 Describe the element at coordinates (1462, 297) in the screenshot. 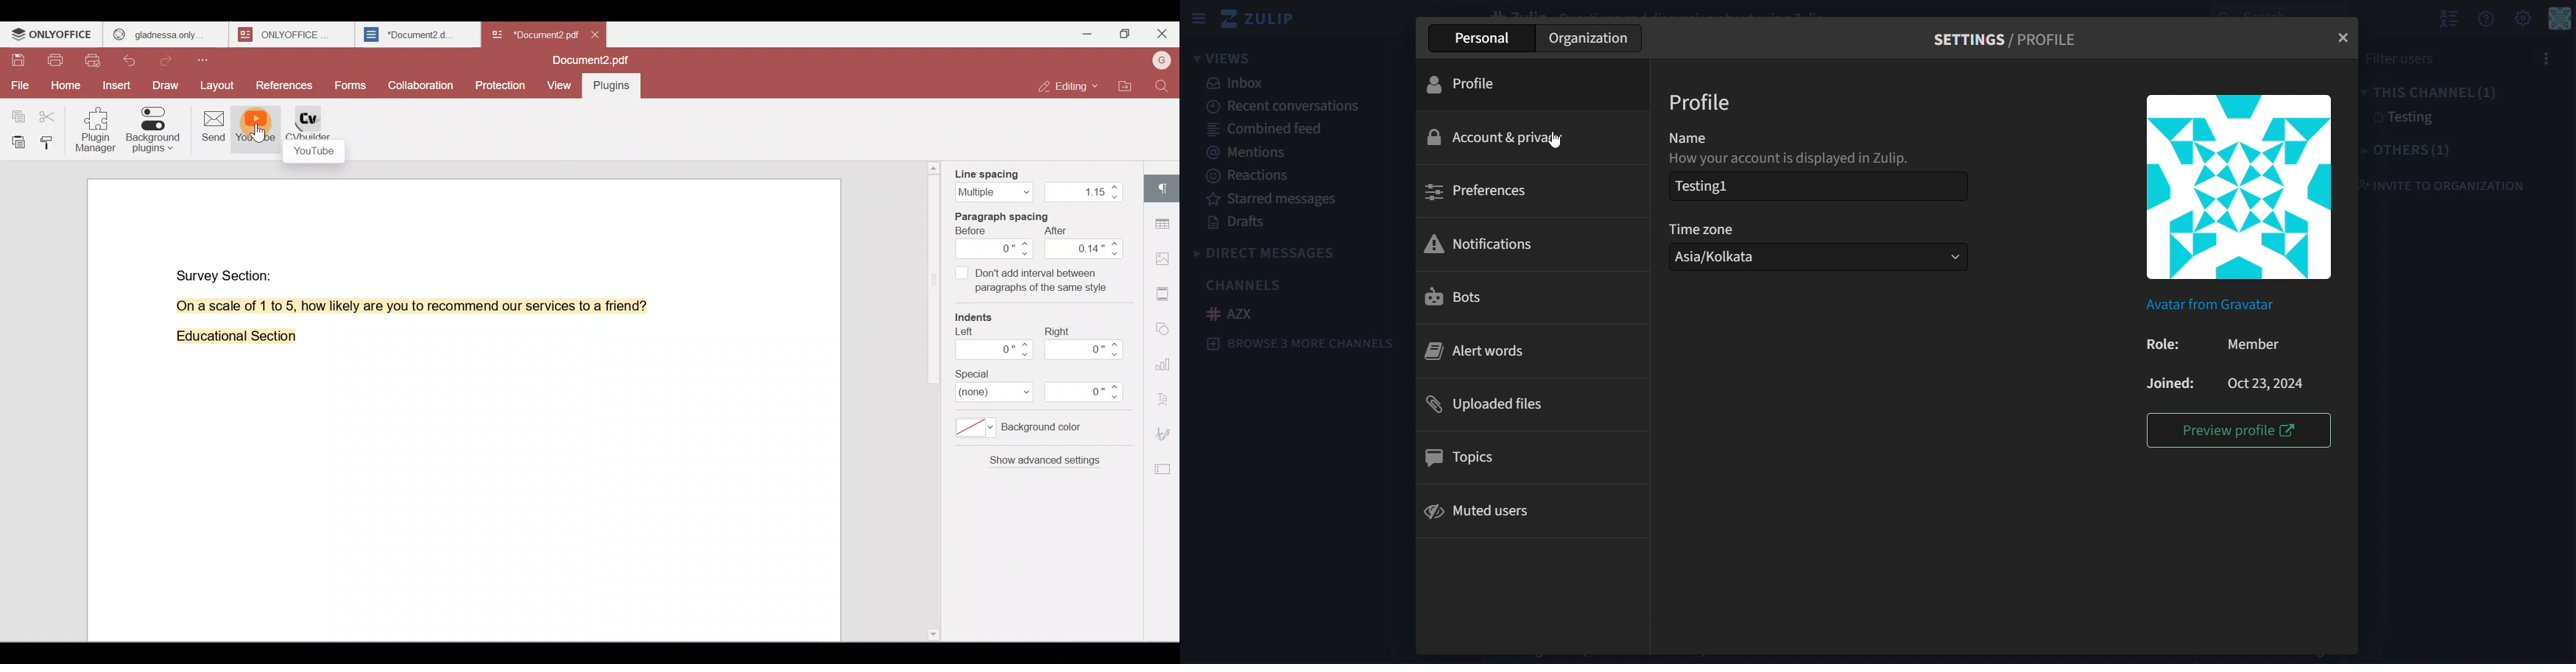

I see `bots` at that location.